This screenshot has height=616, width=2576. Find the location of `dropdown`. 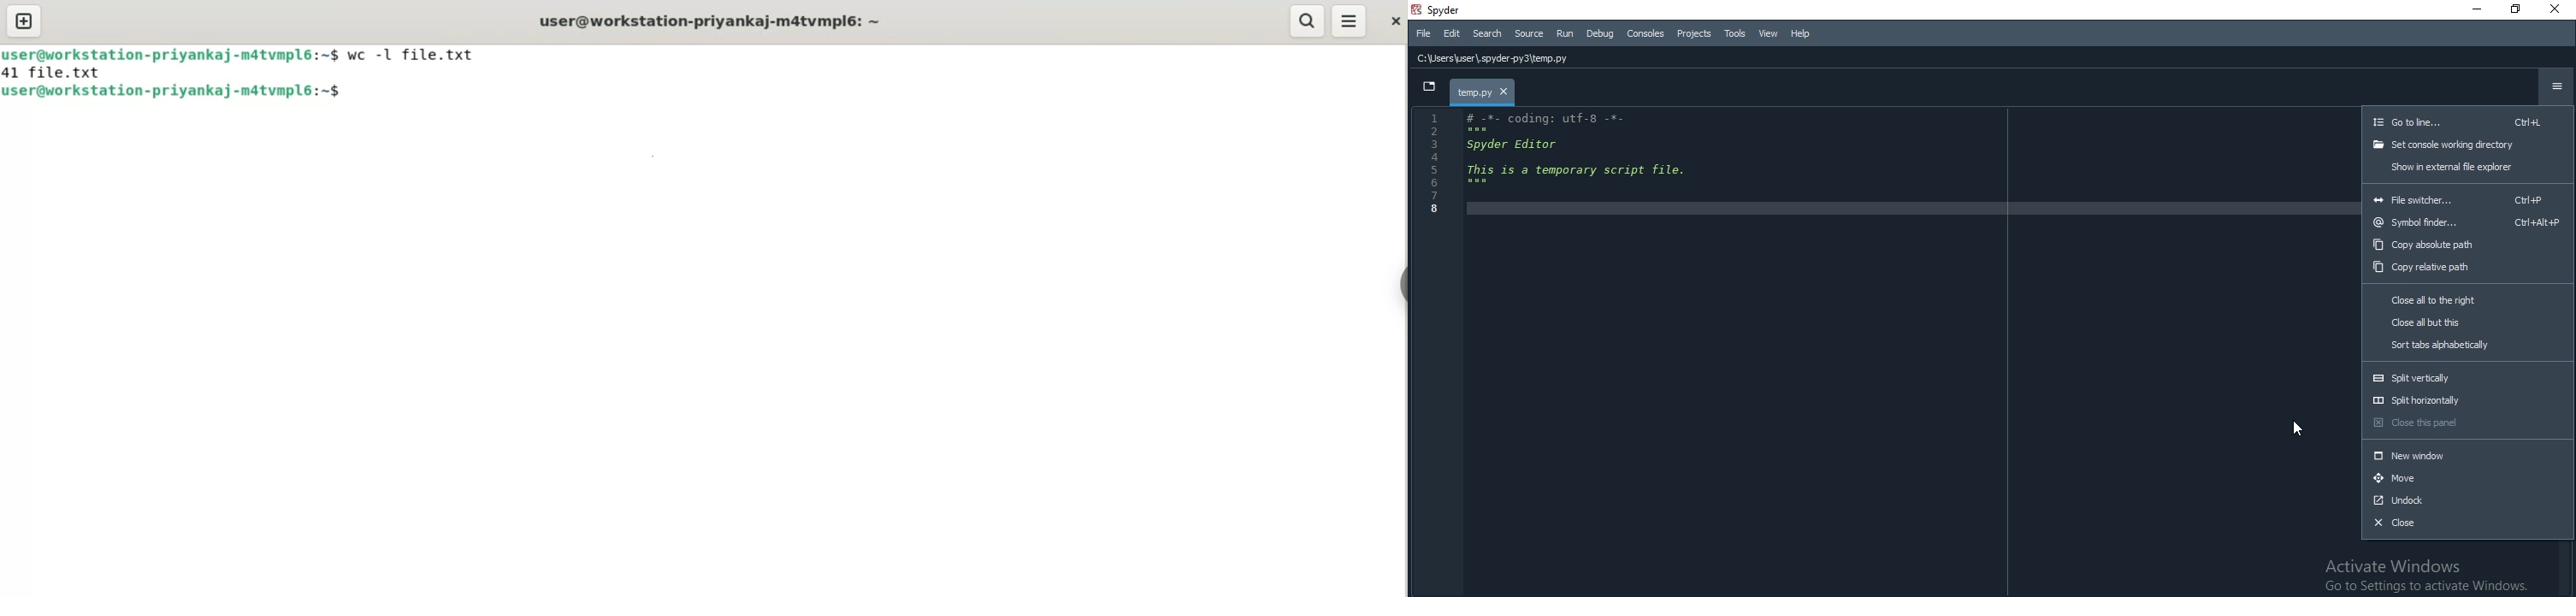

dropdown is located at coordinates (1429, 89).